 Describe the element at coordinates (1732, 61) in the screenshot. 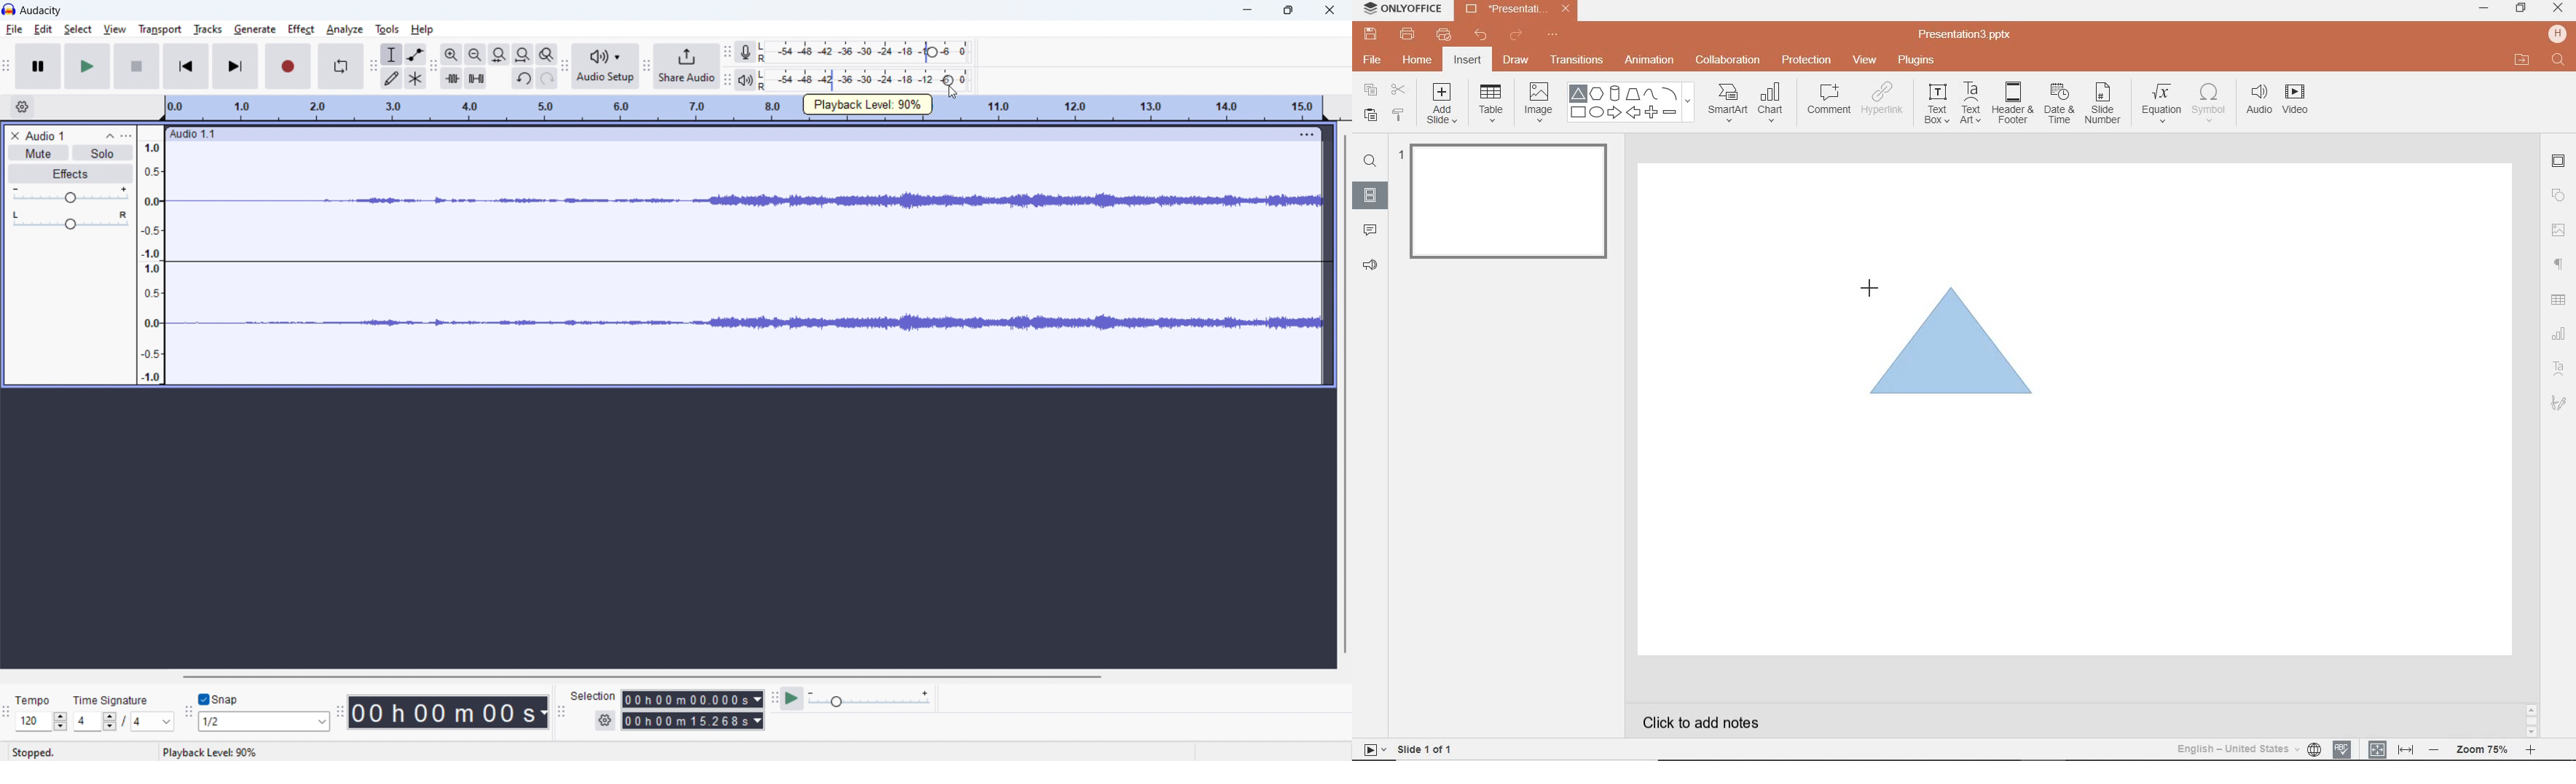

I see `COLLABORATION` at that location.